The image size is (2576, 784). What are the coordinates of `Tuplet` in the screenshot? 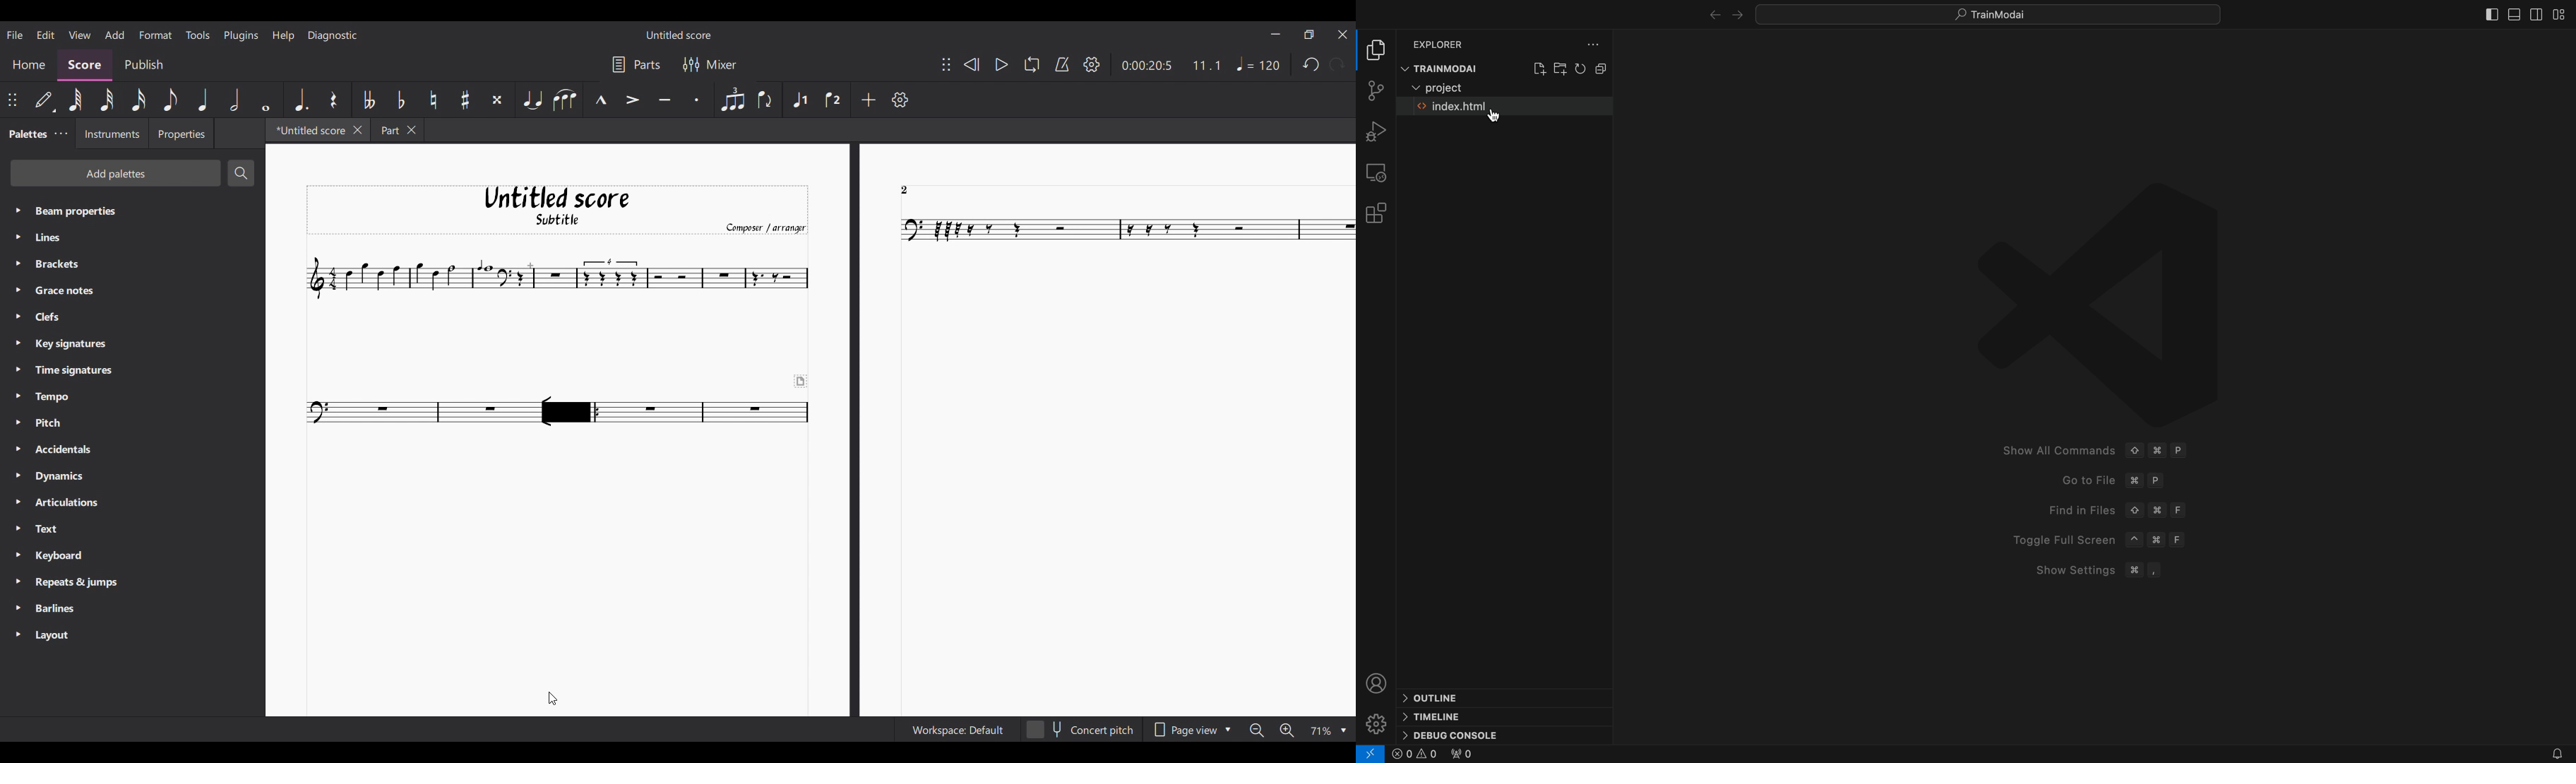 It's located at (733, 99).